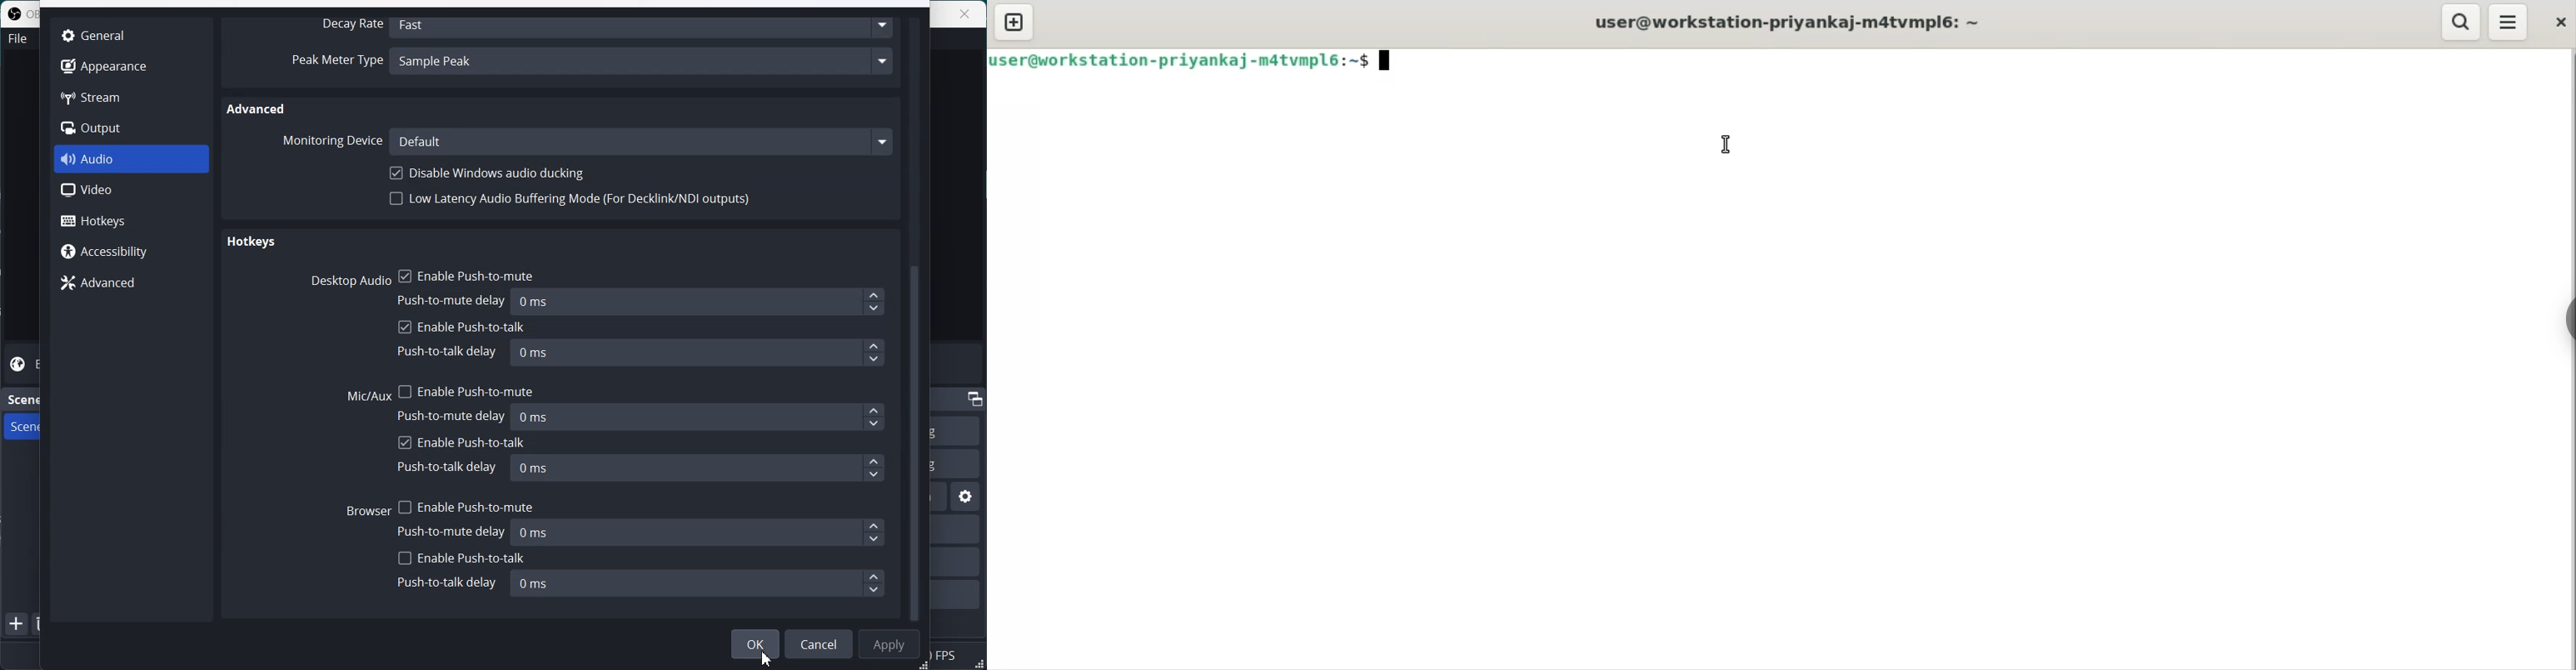 The image size is (2576, 672). I want to click on new tab, so click(1014, 22).